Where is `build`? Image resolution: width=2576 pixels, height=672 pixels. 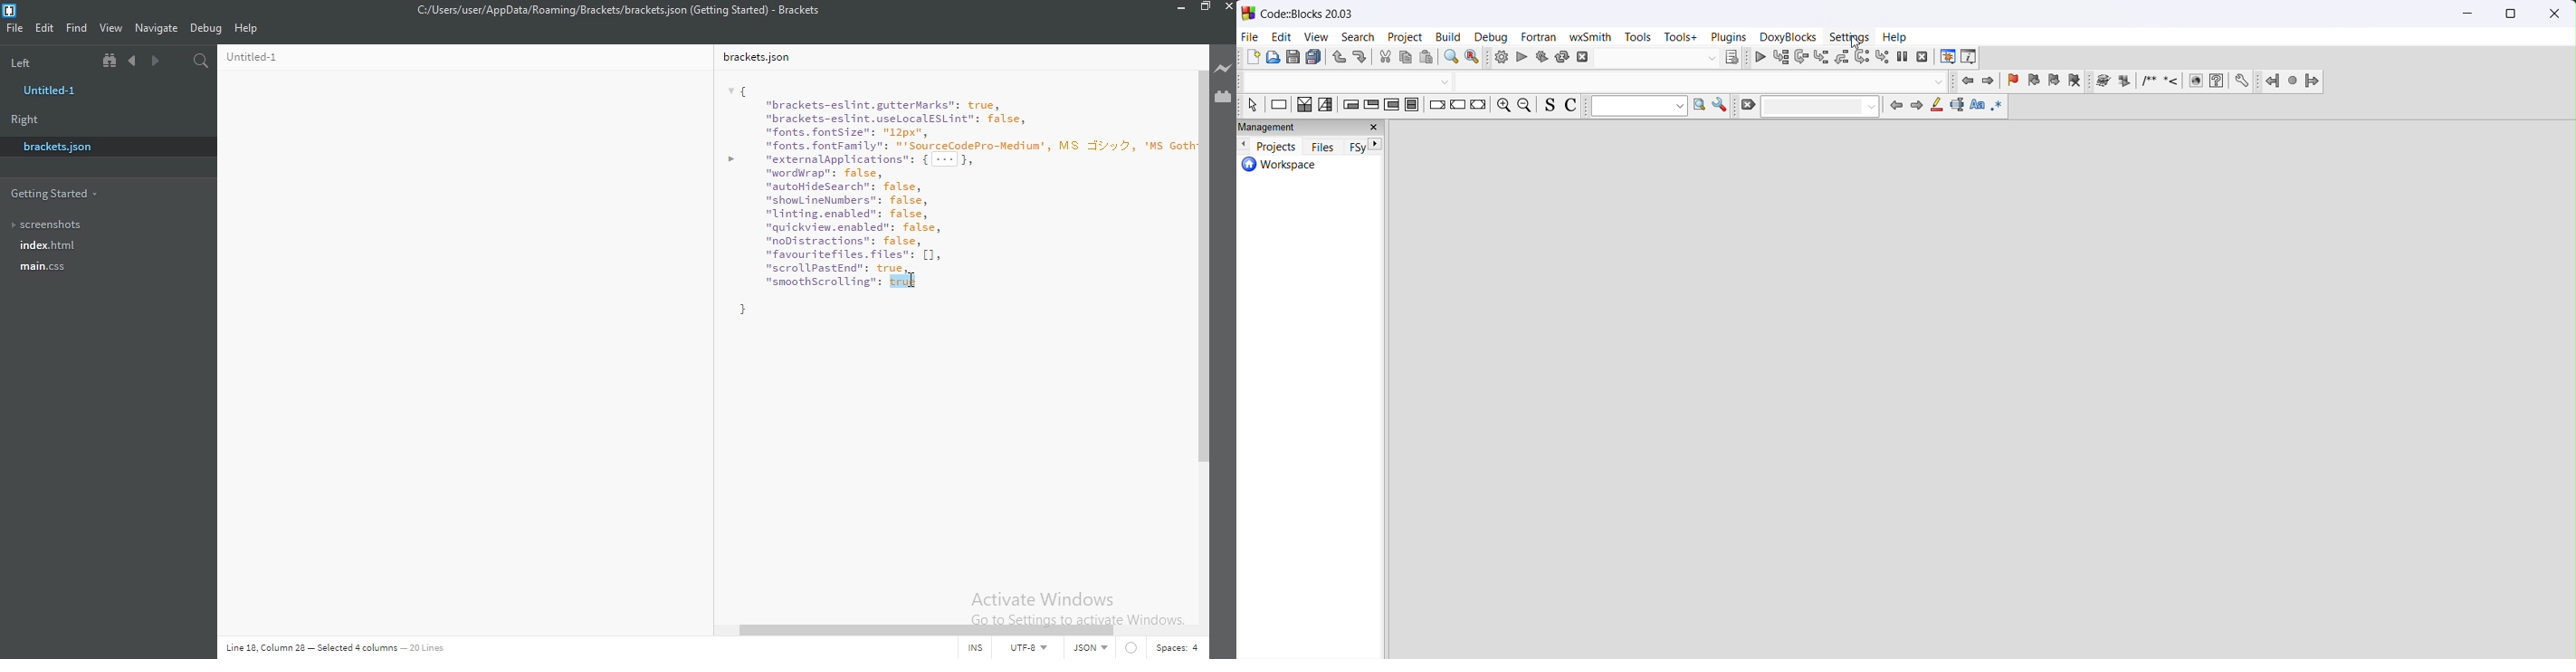 build is located at coordinates (1501, 57).